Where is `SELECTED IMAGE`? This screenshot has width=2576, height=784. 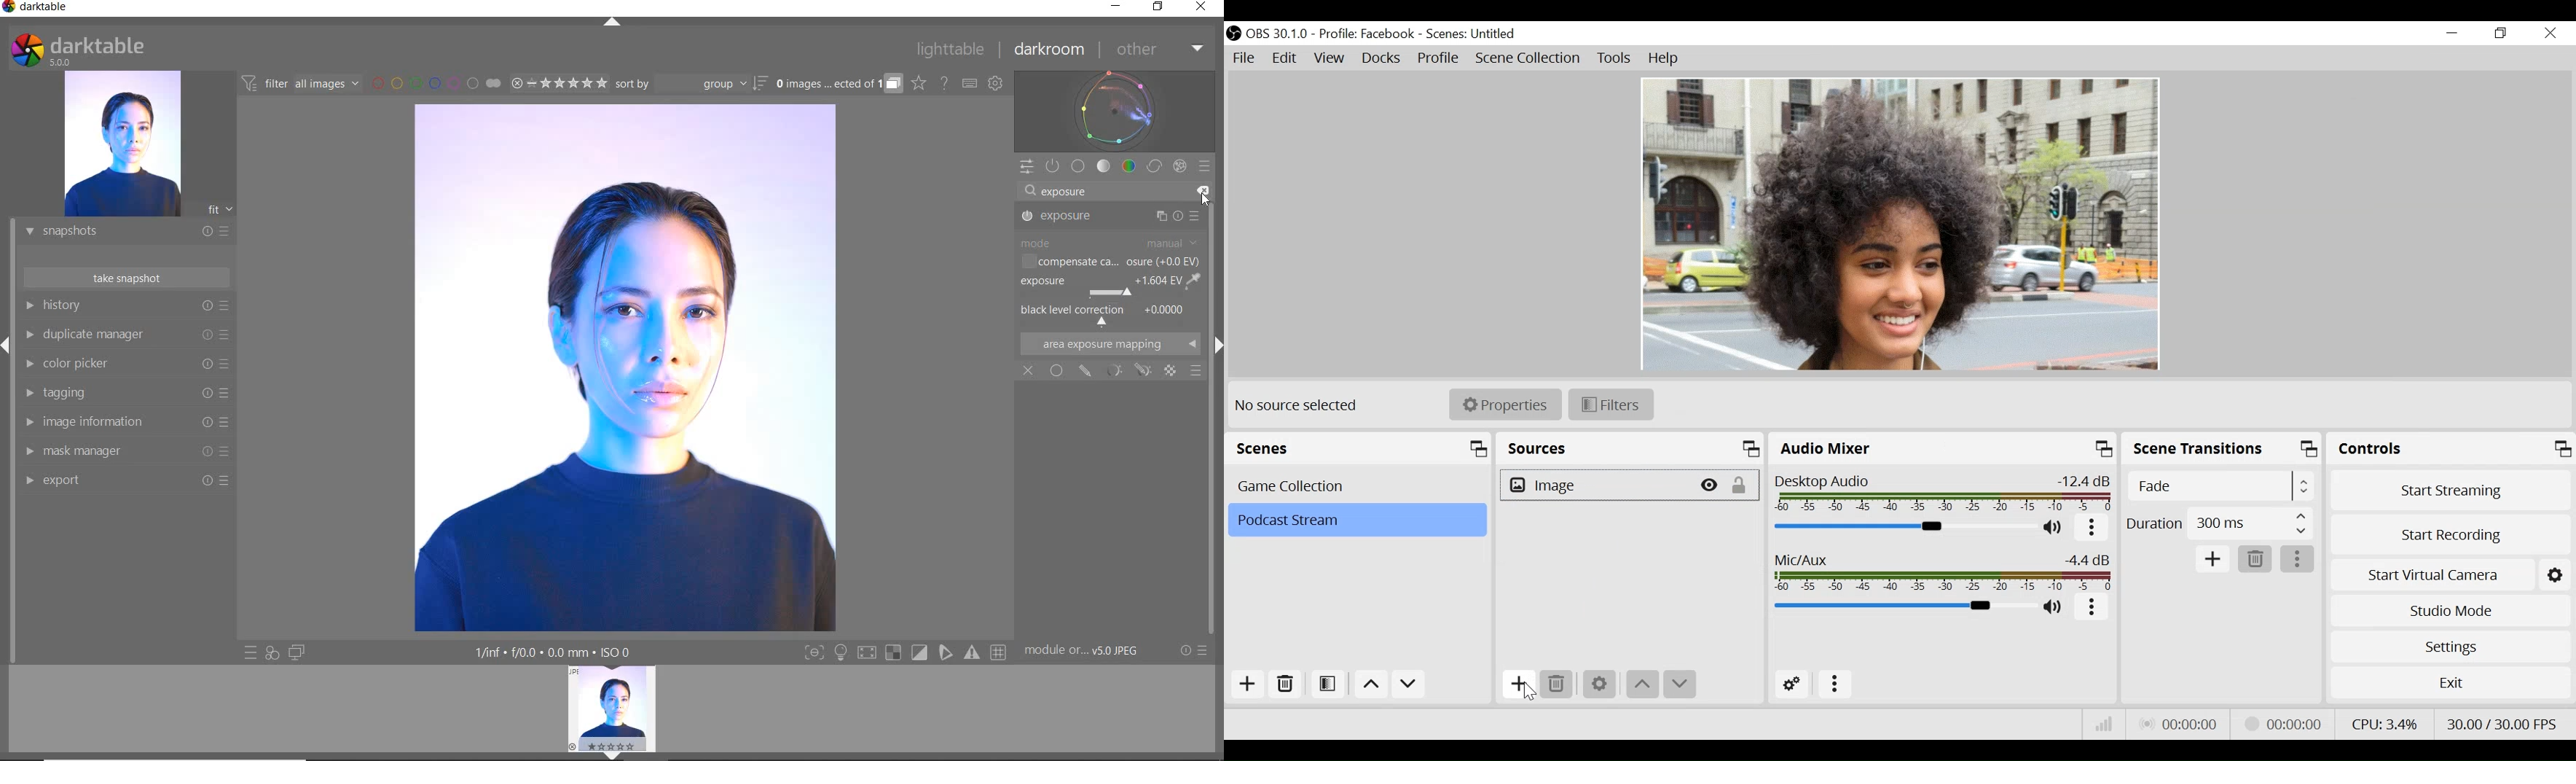
SELECTED IMAGE is located at coordinates (624, 367).